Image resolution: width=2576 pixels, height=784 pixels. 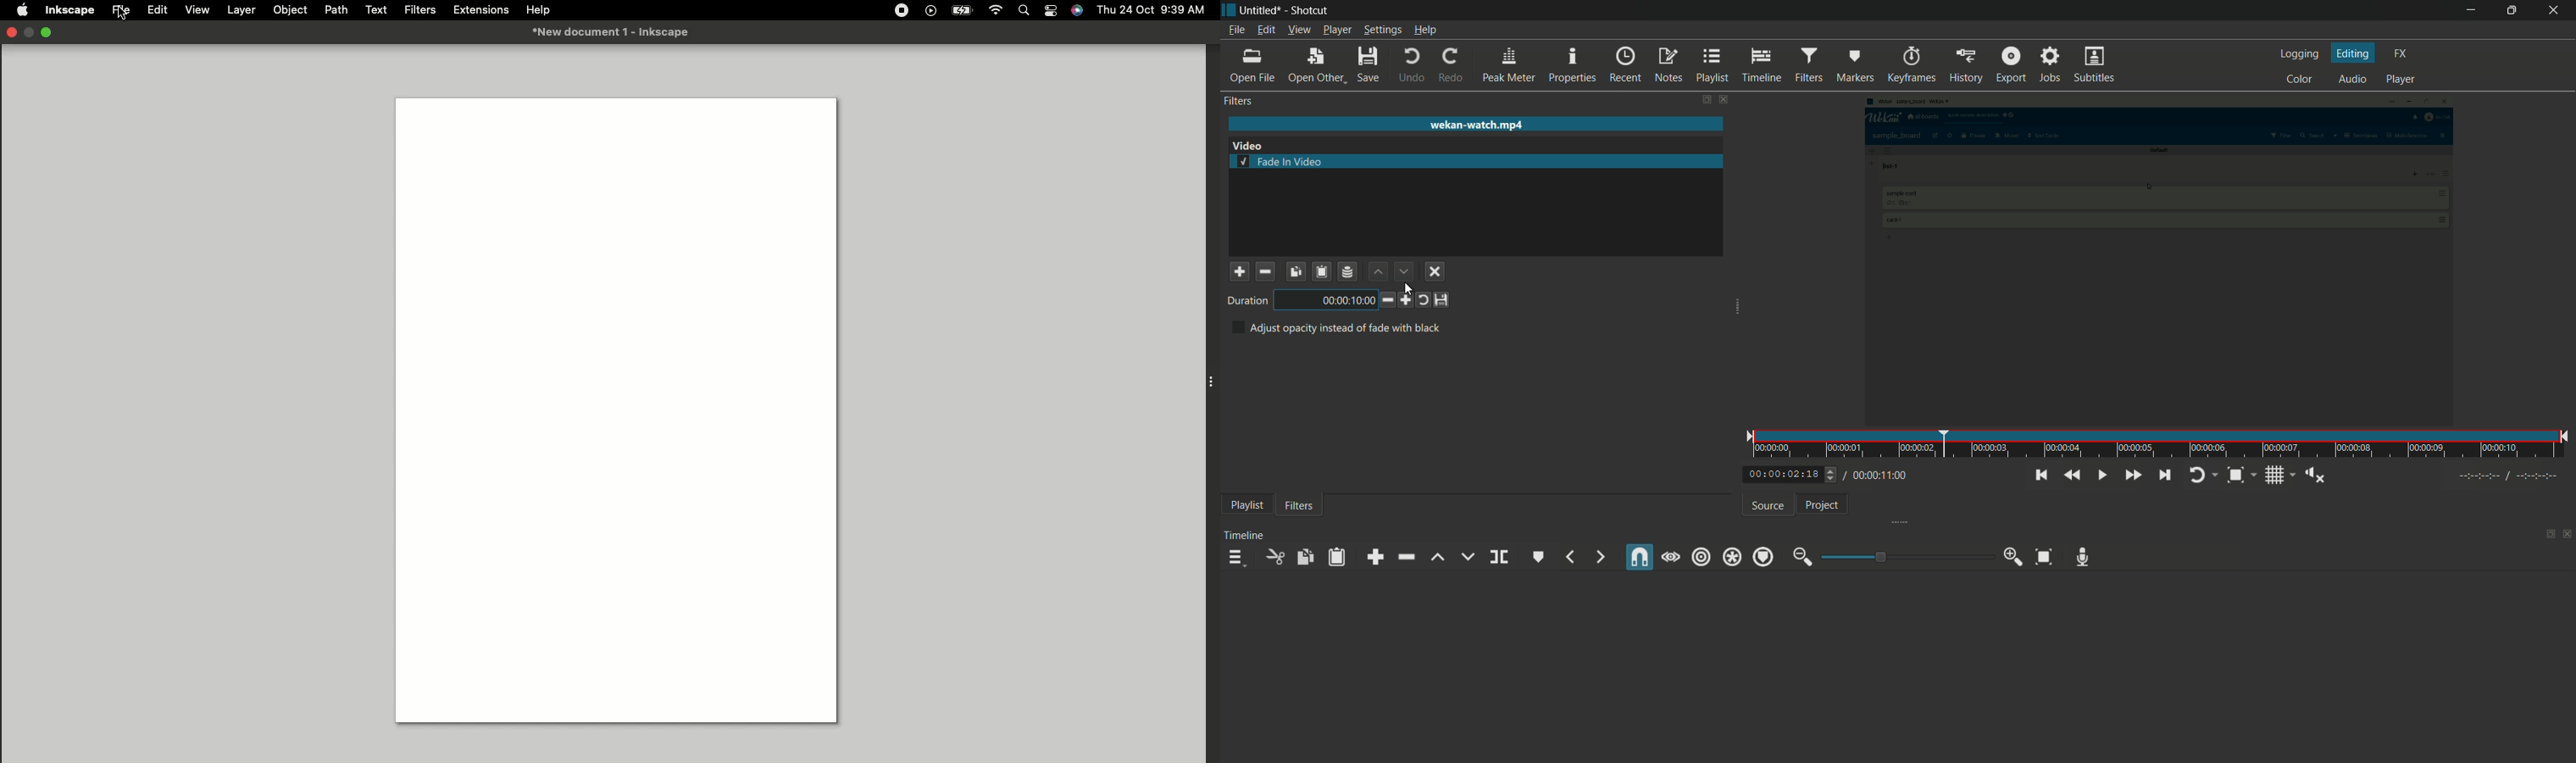 I want to click on playlist, so click(x=1711, y=66).